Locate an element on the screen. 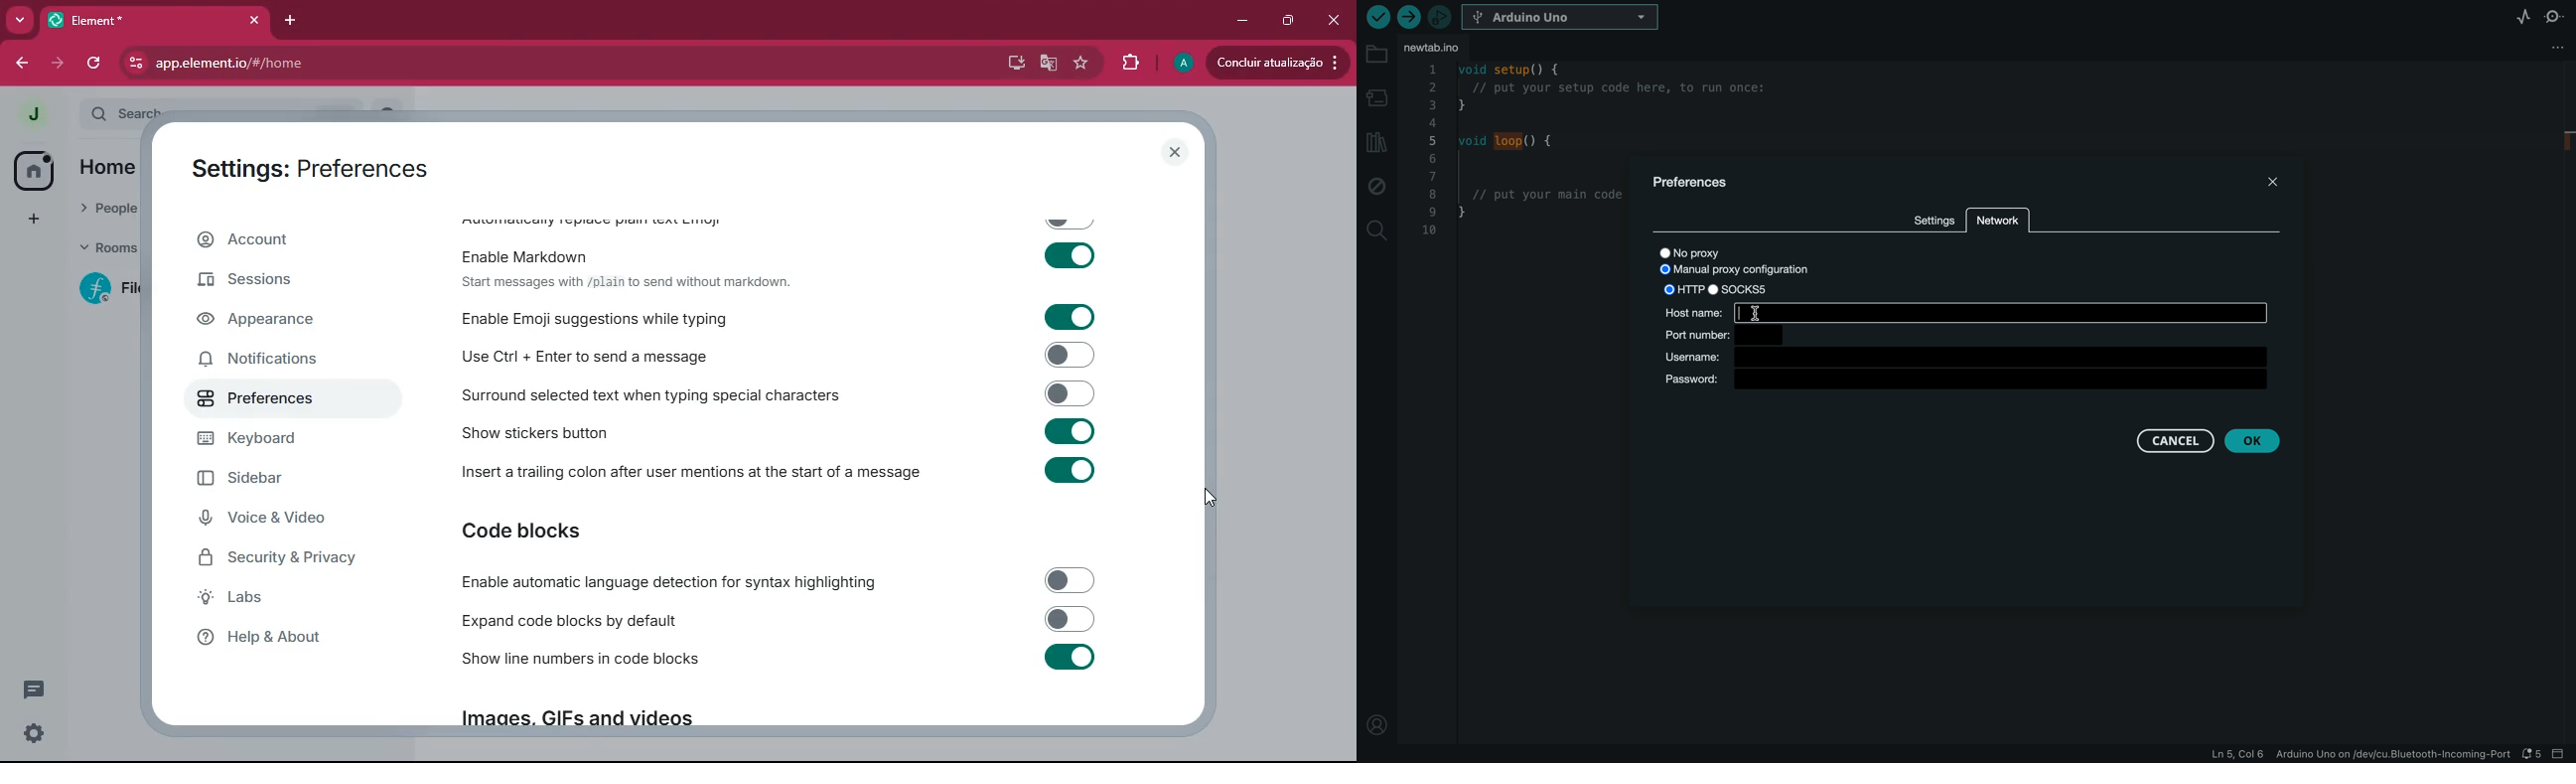 The height and width of the screenshot is (784, 2576). forward is located at coordinates (60, 63).